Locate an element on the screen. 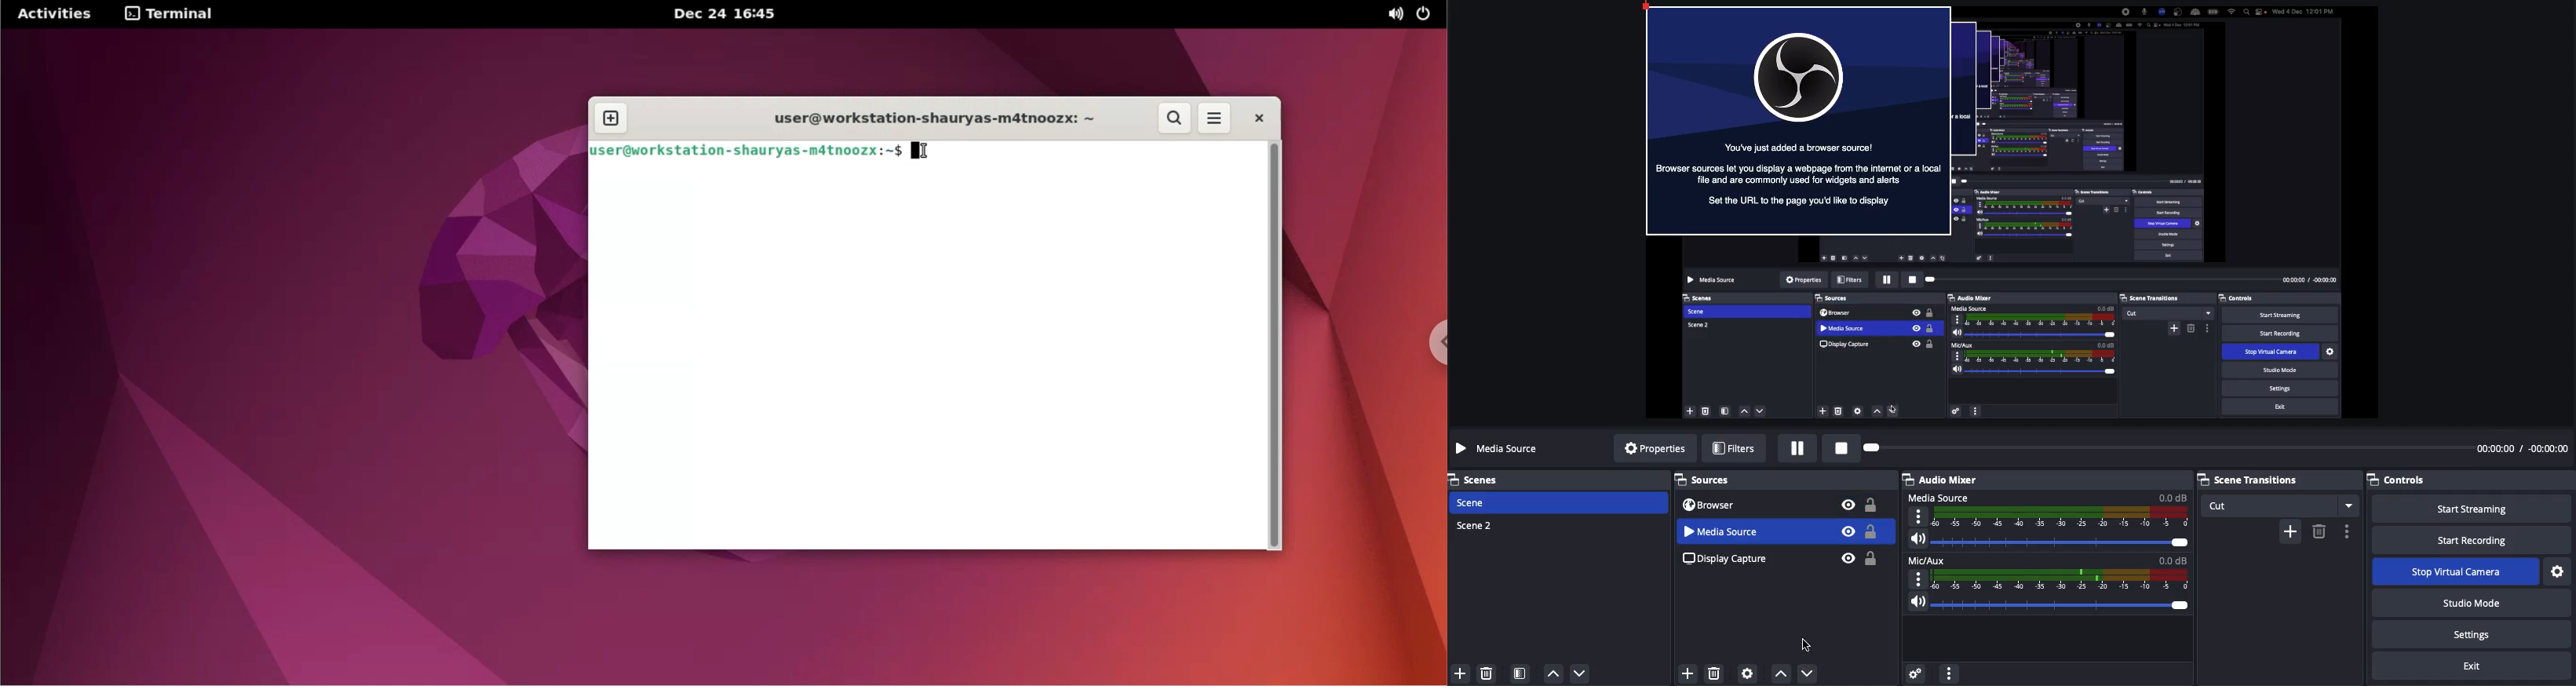 The height and width of the screenshot is (700, 2576). Media source is located at coordinates (1501, 450).